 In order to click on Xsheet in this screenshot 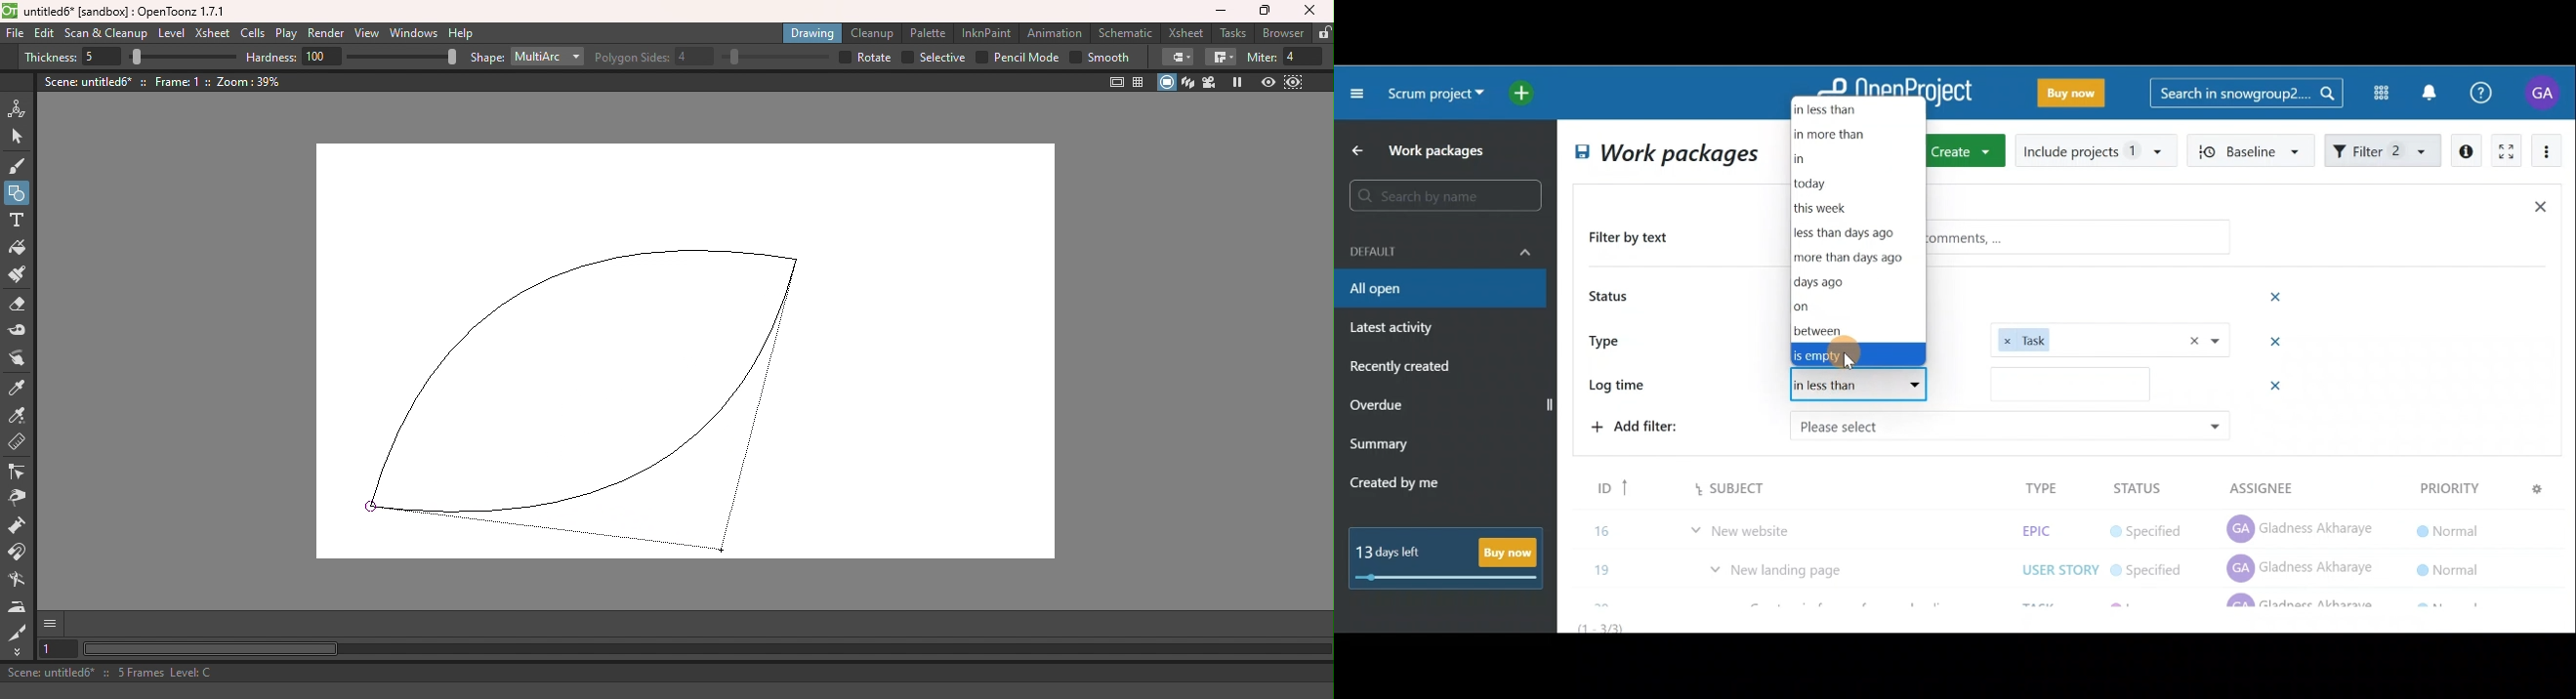, I will do `click(211, 33)`.